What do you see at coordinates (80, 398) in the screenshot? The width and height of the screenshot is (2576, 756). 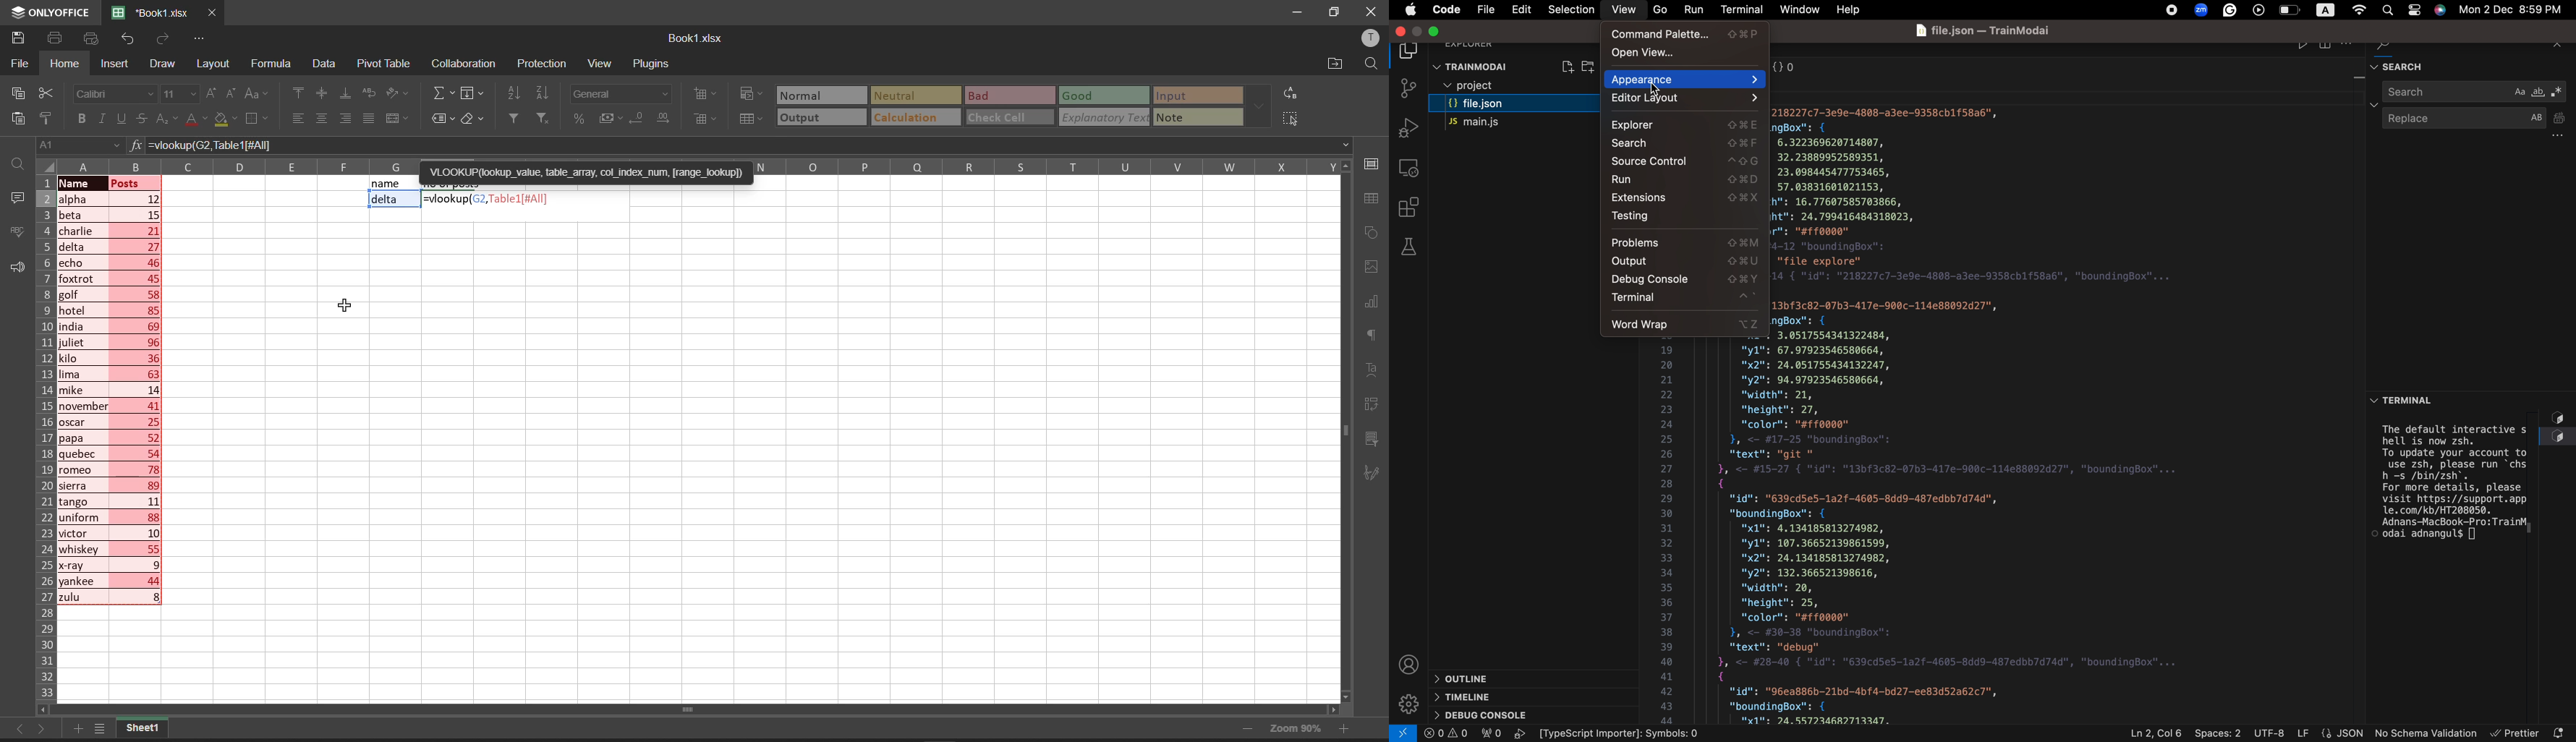 I see `names` at bounding box center [80, 398].